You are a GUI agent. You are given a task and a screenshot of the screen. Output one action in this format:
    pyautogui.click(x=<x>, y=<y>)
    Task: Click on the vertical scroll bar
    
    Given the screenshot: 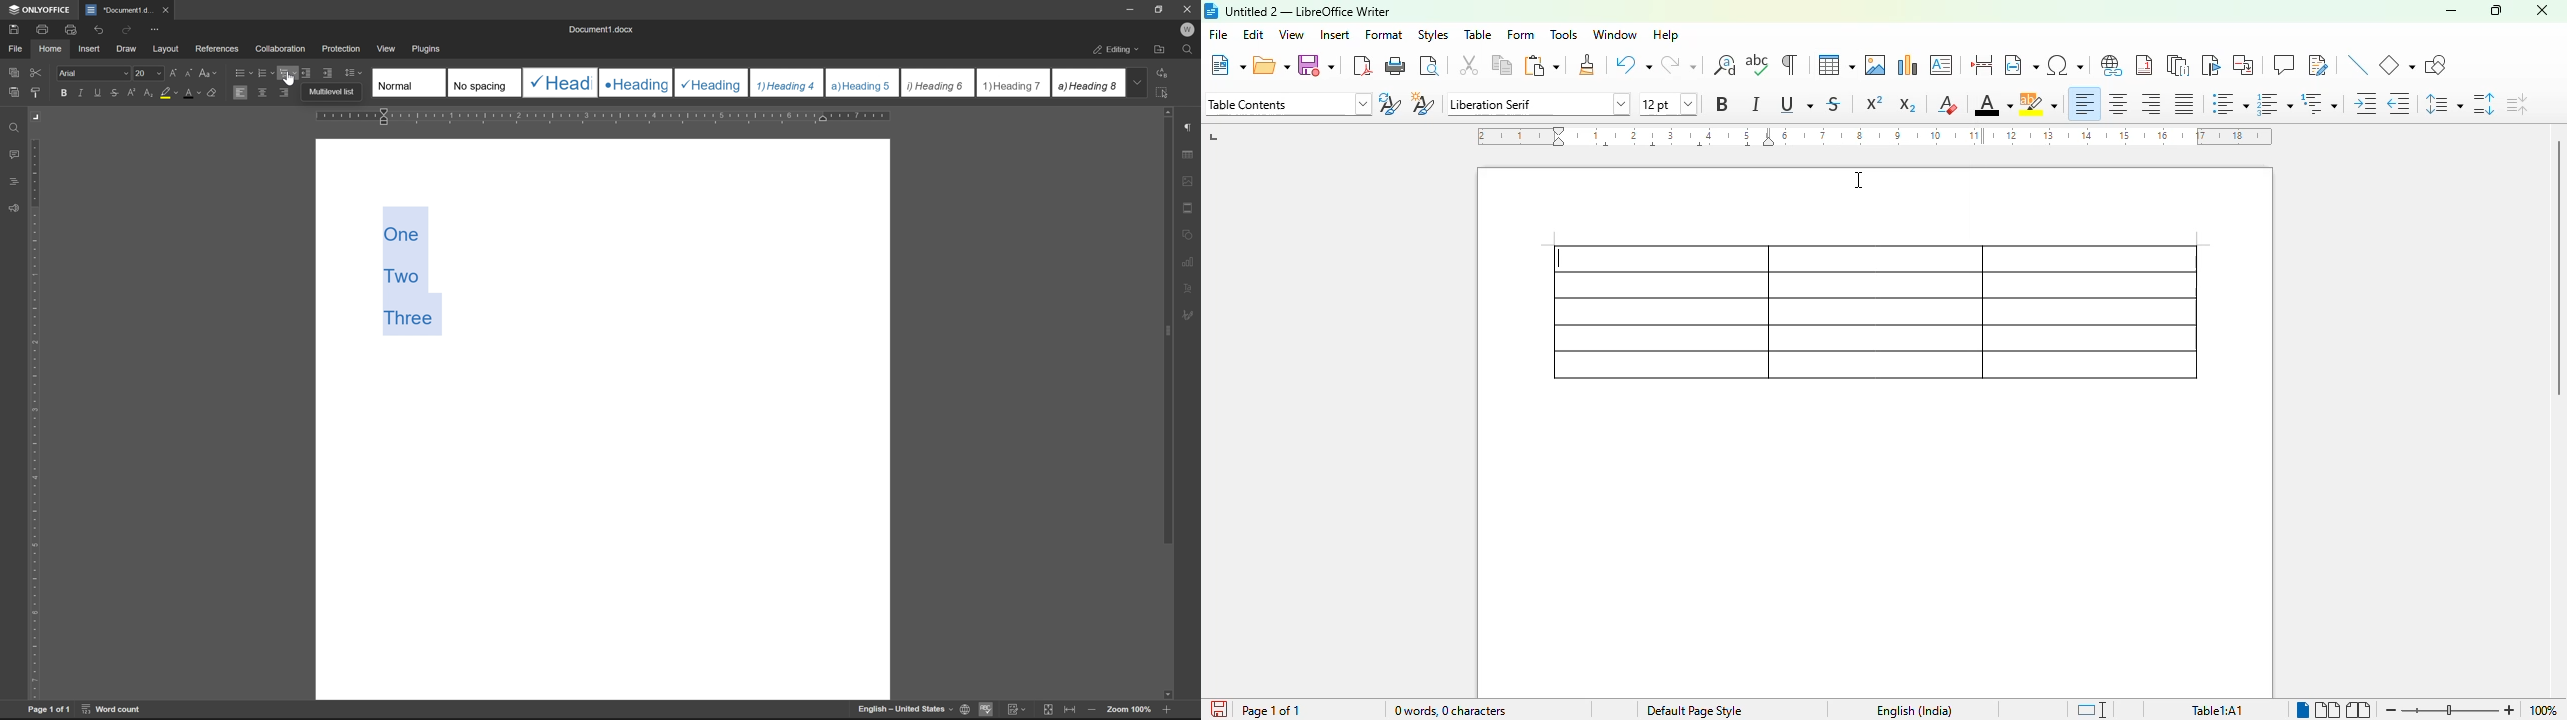 What is the action you would take?
    pyautogui.click(x=2555, y=268)
    